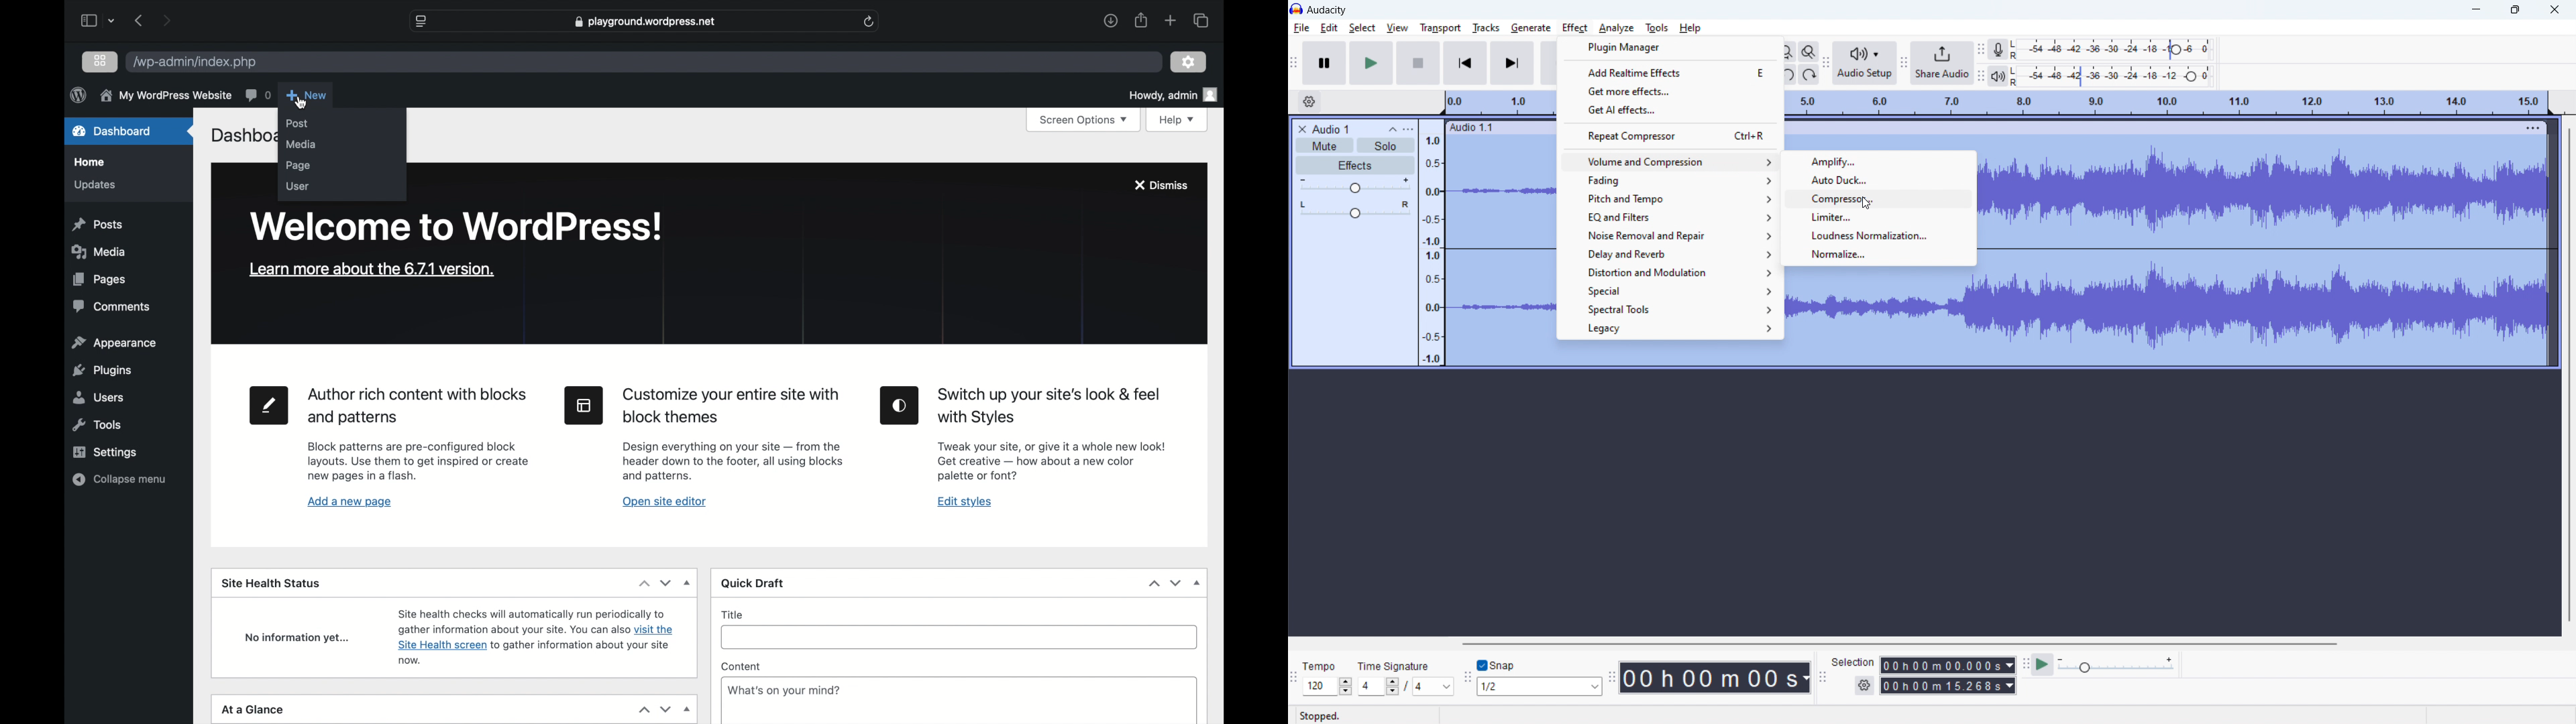  Describe the element at coordinates (1330, 27) in the screenshot. I see `edit` at that location.